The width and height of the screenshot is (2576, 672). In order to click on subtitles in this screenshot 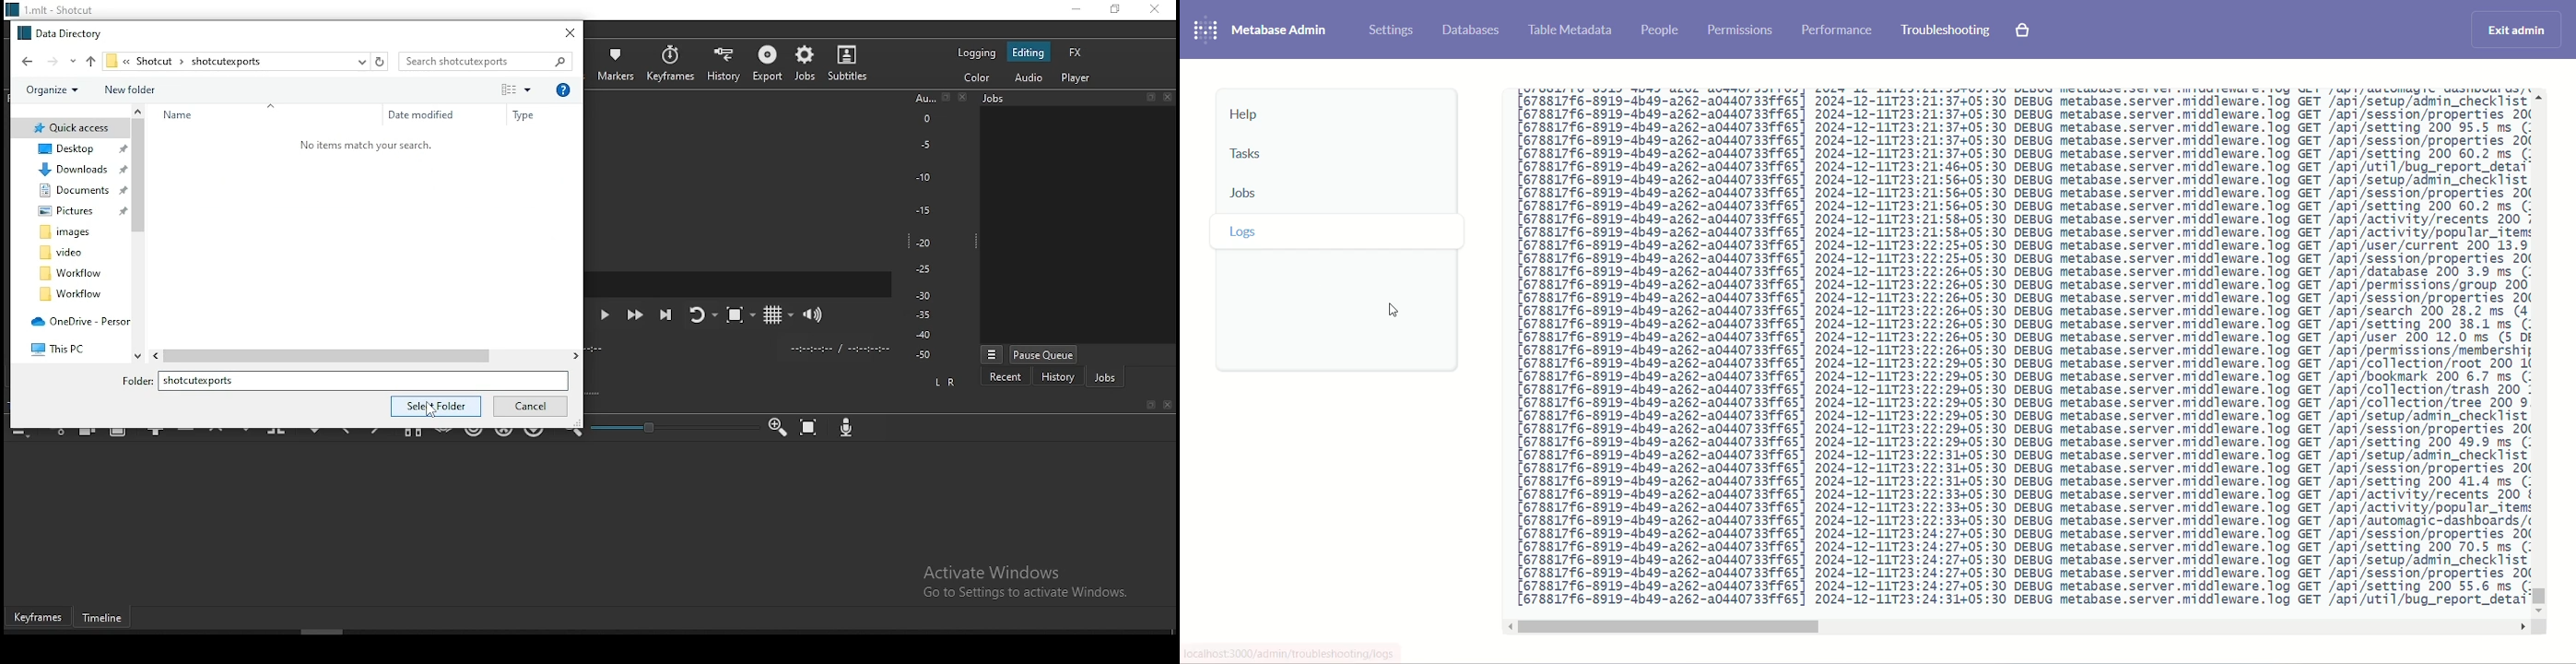, I will do `click(852, 63)`.